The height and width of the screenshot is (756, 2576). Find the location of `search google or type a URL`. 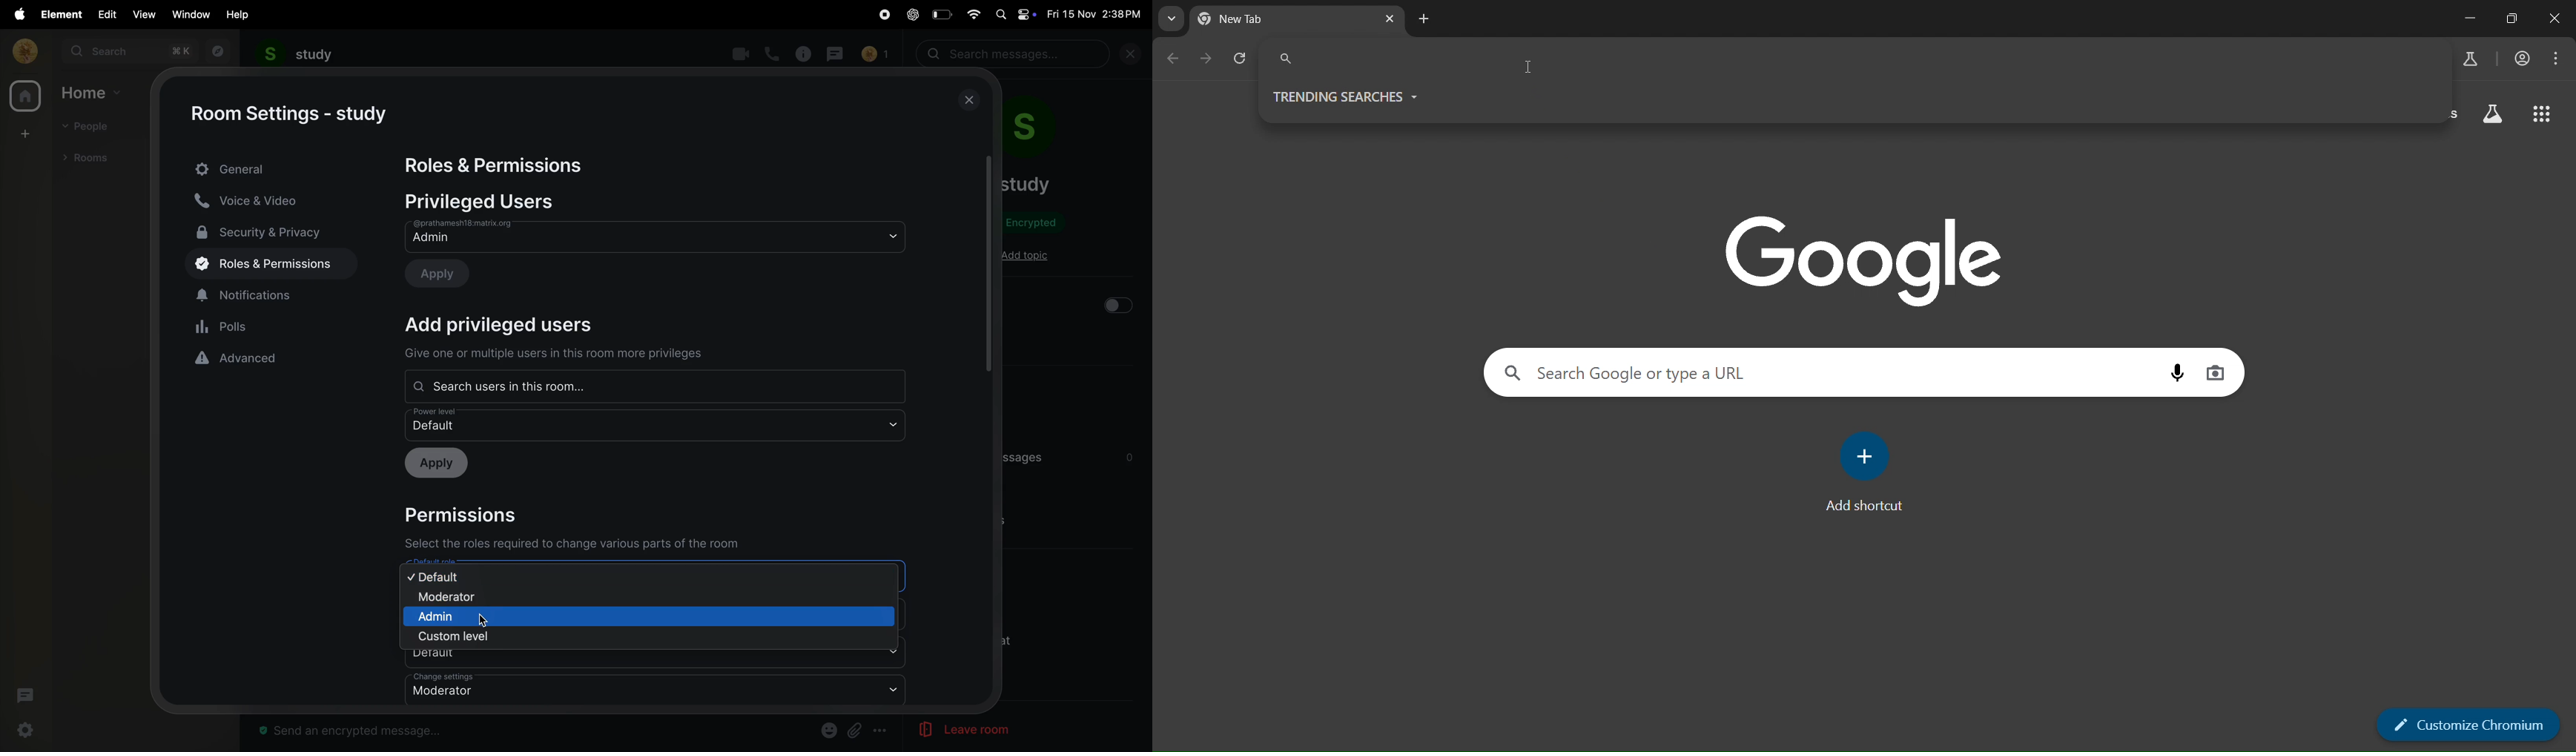

search google or type a URL is located at coordinates (1832, 371).